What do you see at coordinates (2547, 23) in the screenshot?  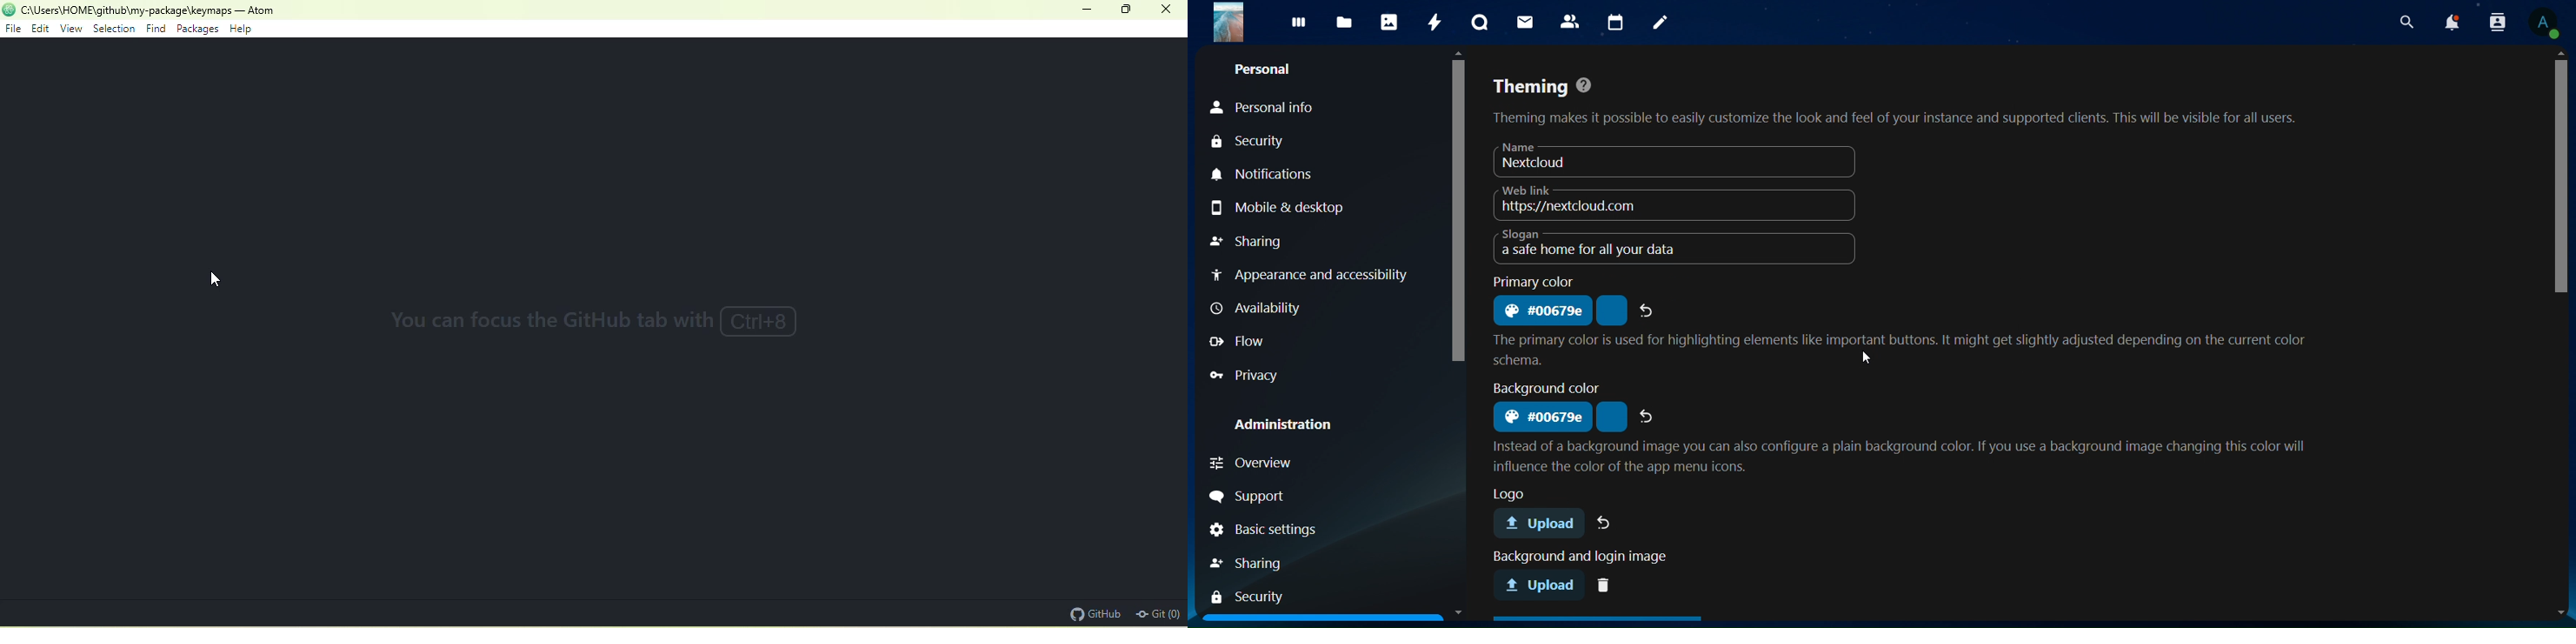 I see `profile` at bounding box center [2547, 23].